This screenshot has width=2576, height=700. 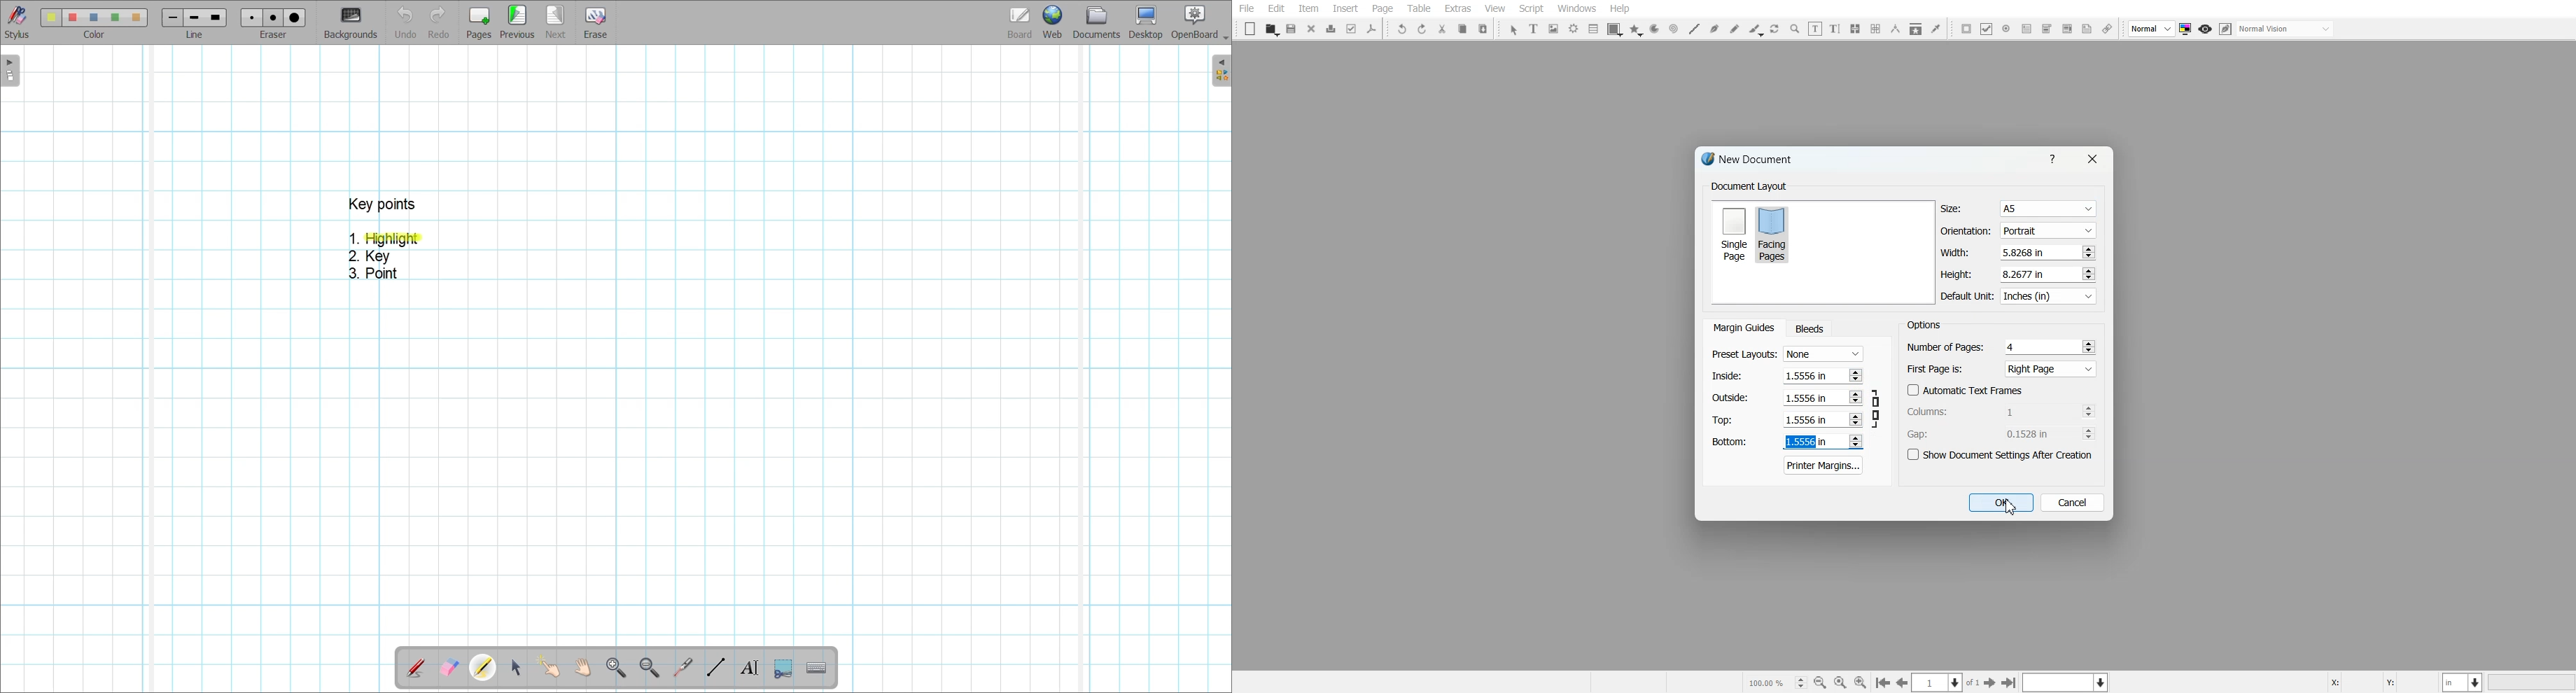 I want to click on Zoom In, so click(x=1861, y=682).